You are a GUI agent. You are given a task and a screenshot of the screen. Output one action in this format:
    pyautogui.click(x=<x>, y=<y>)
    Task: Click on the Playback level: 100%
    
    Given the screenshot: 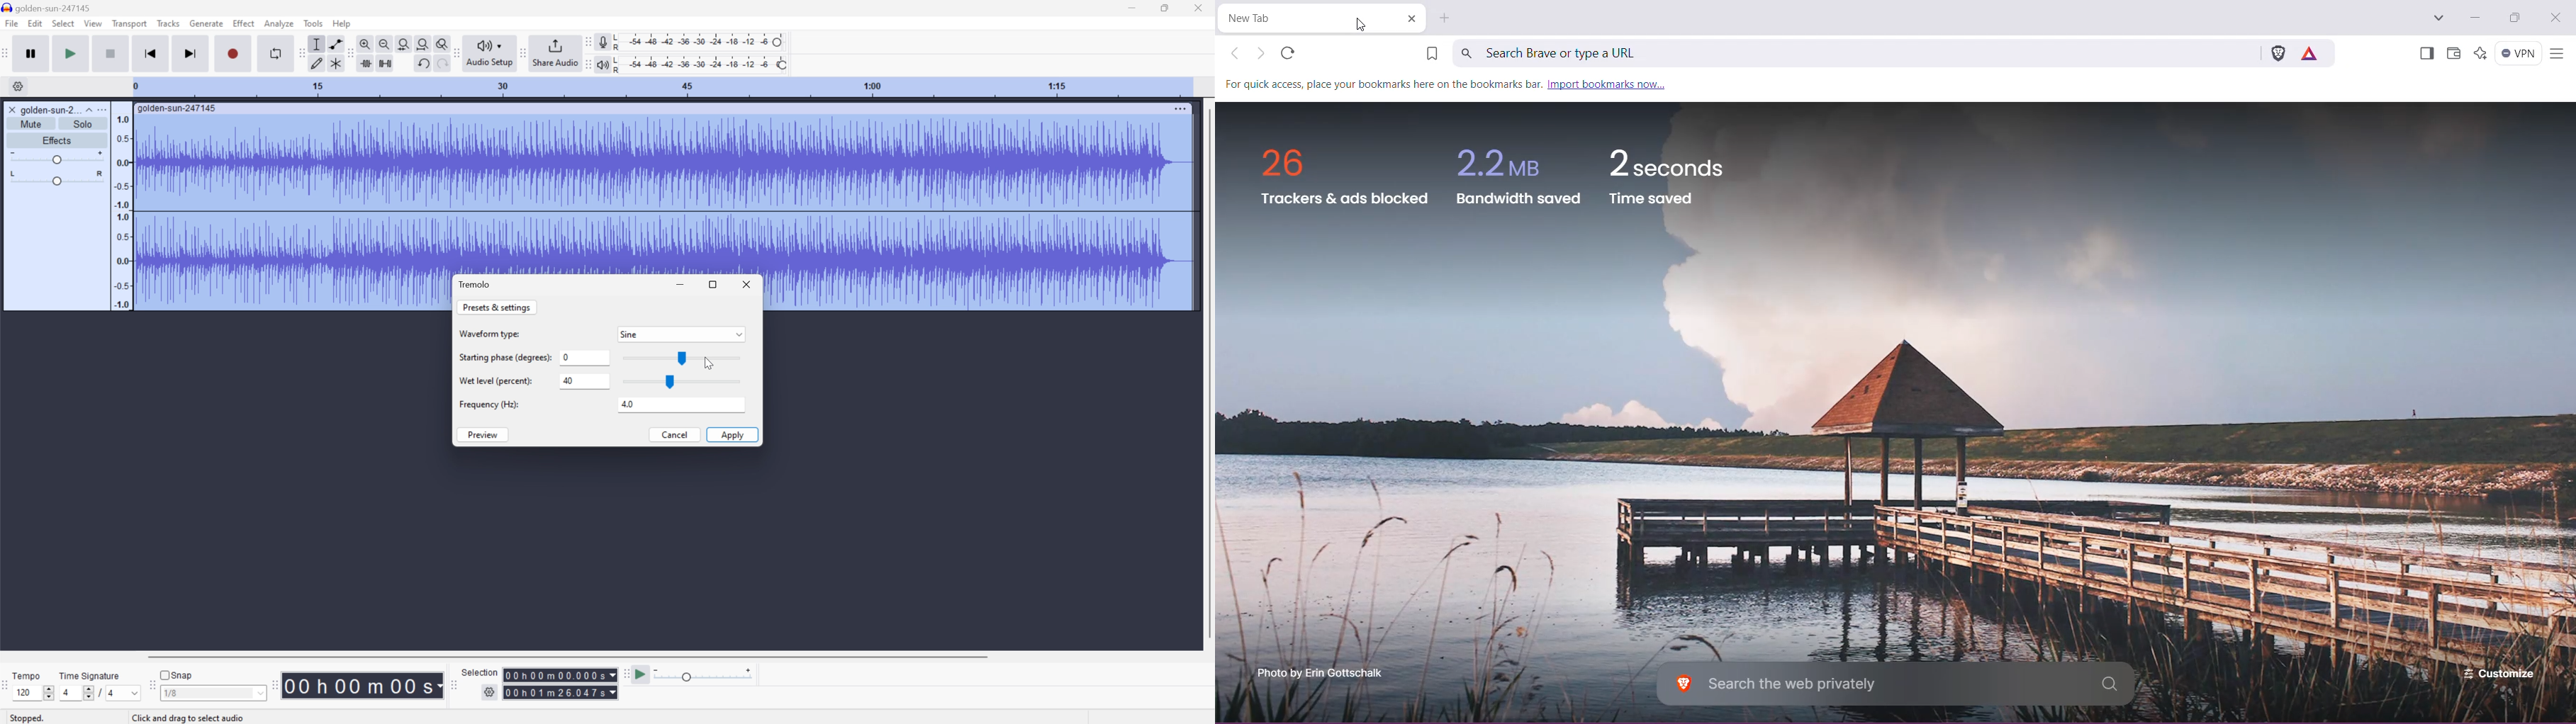 What is the action you would take?
    pyautogui.click(x=702, y=64)
    